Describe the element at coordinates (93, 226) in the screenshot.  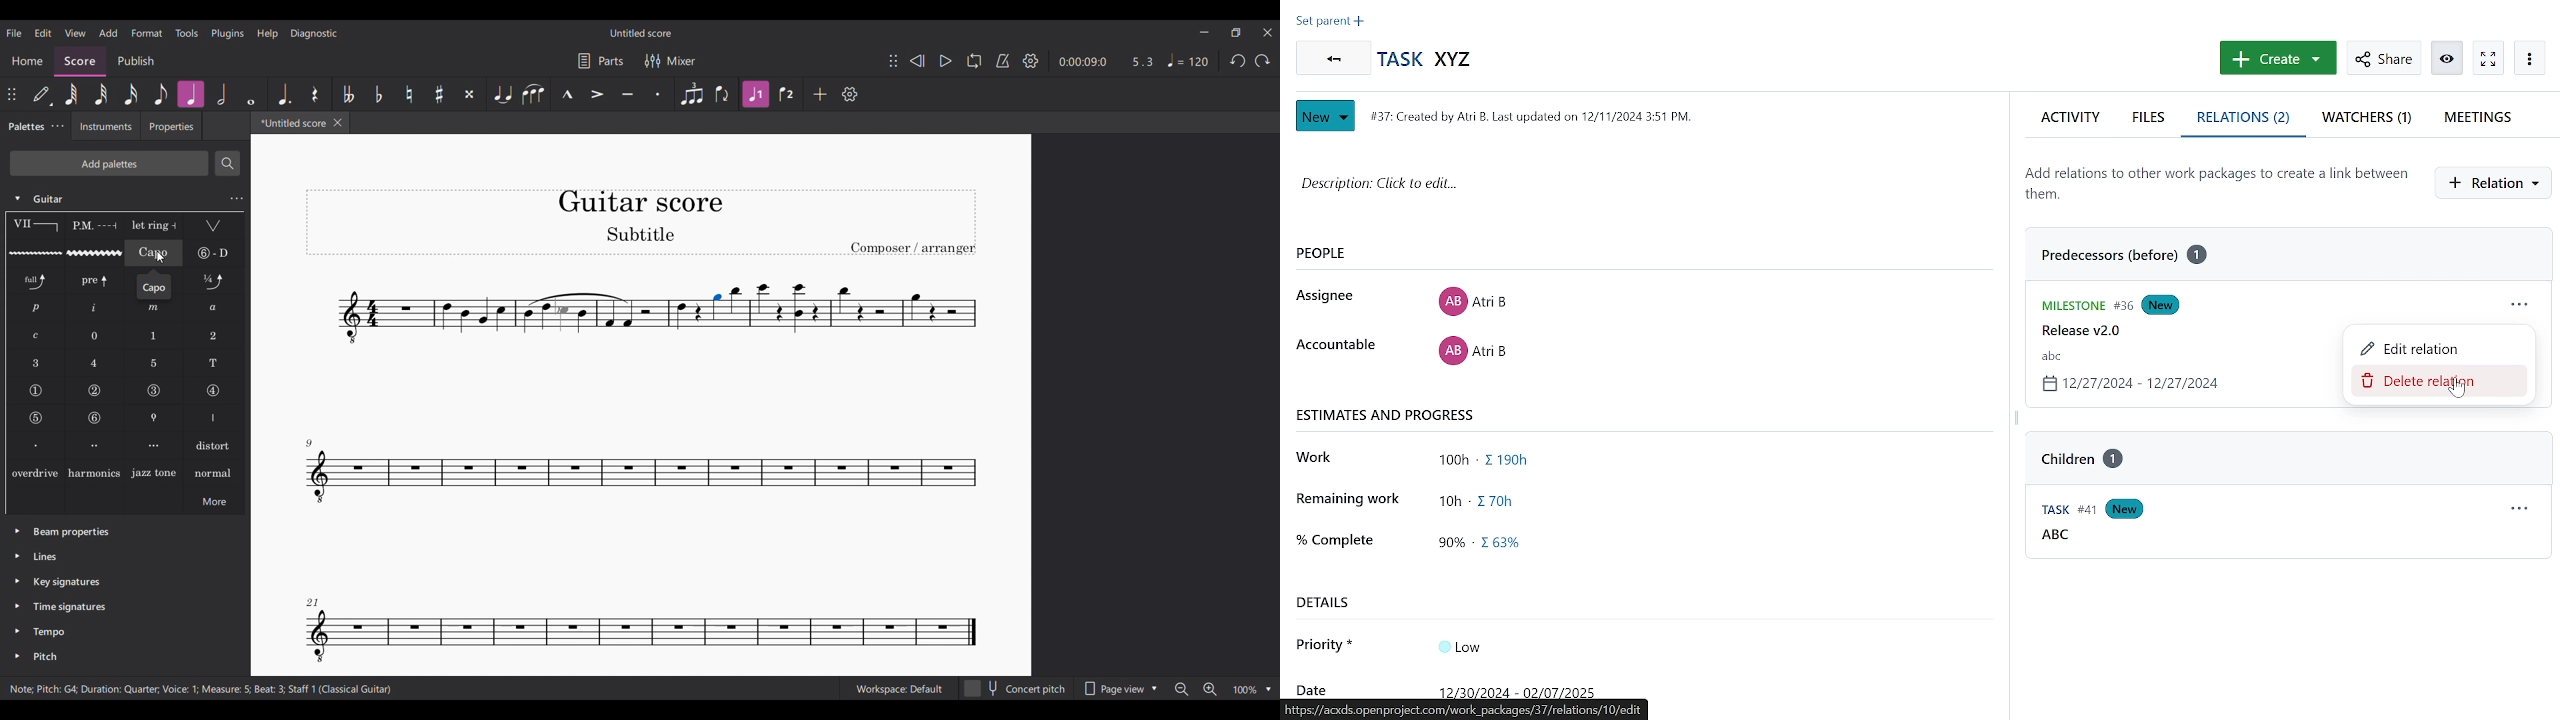
I see `Palm mute` at that location.